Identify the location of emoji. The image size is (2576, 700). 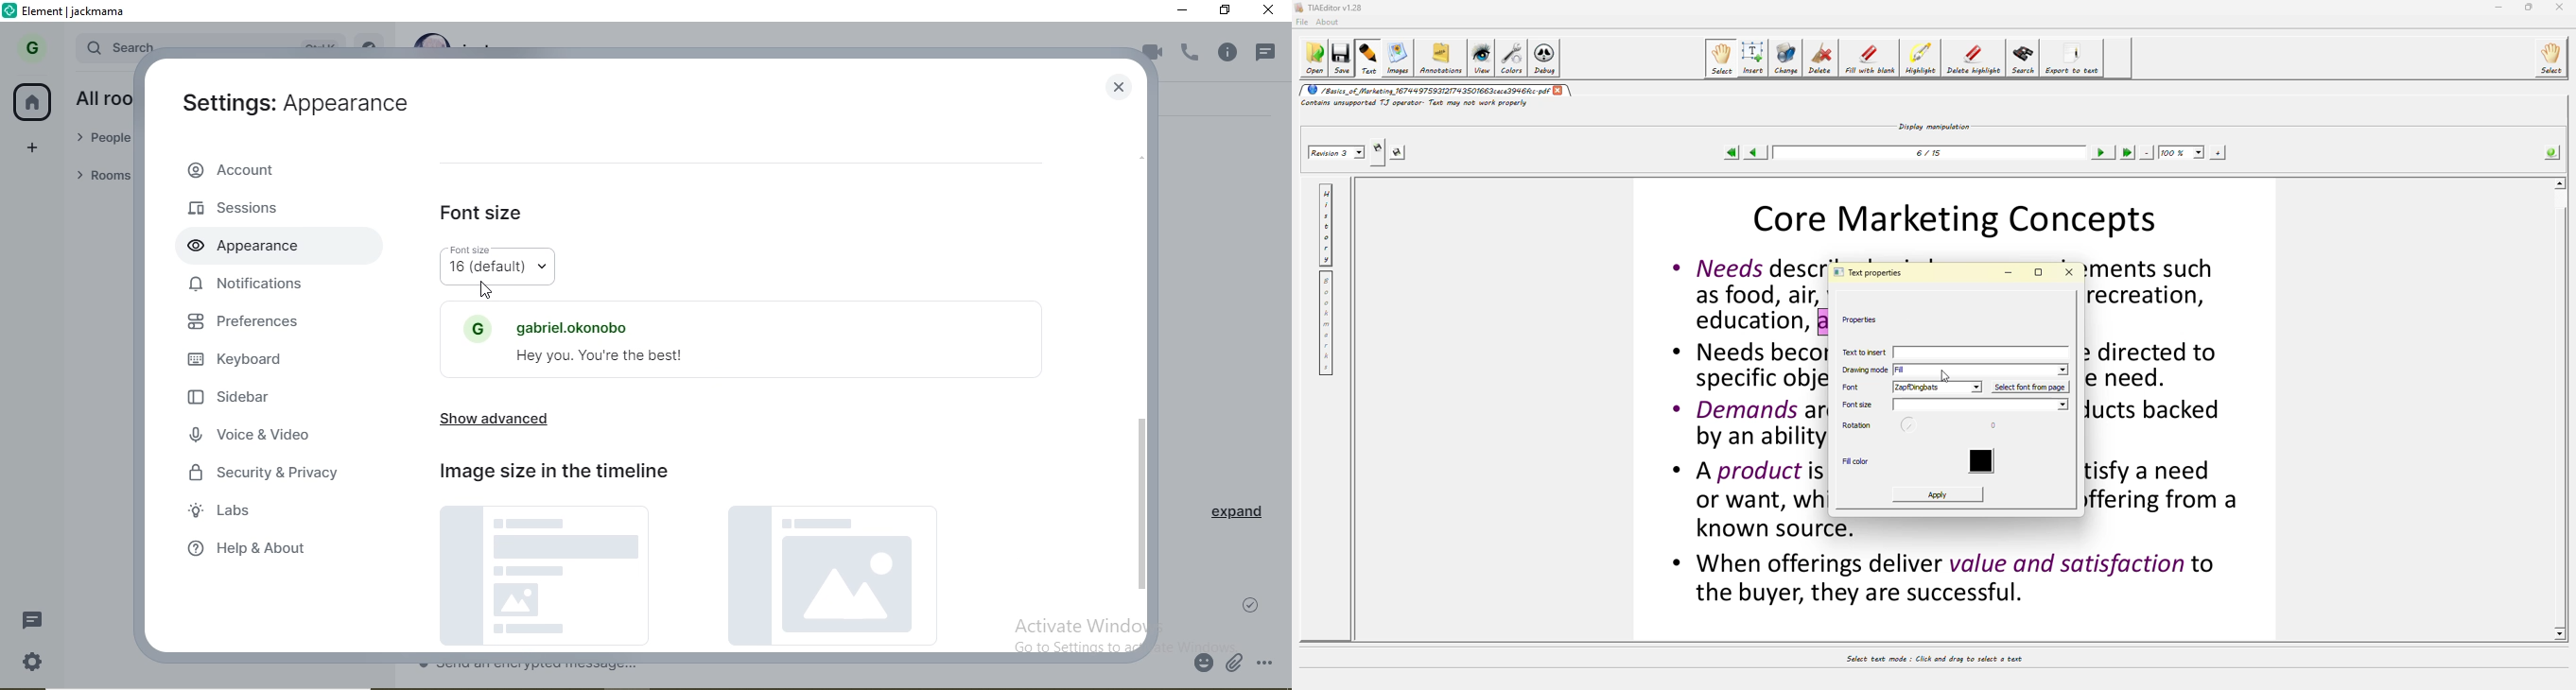
(1205, 664).